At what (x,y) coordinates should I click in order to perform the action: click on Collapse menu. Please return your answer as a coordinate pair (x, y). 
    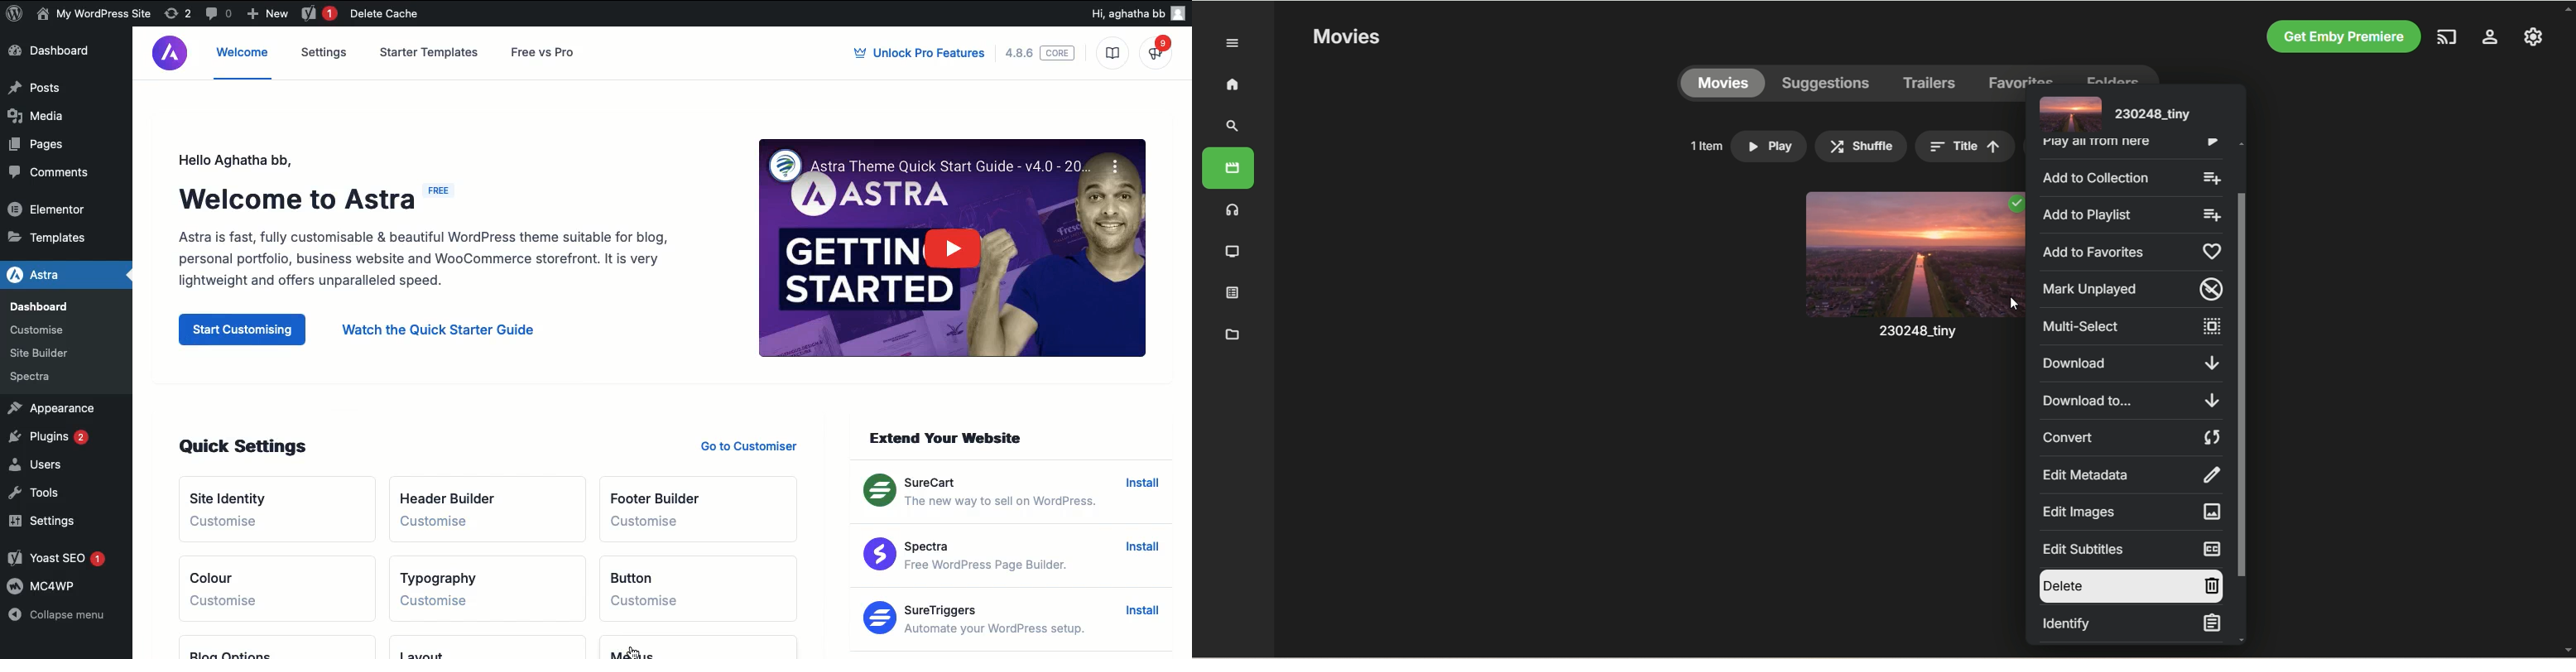
    Looking at the image, I should click on (65, 616).